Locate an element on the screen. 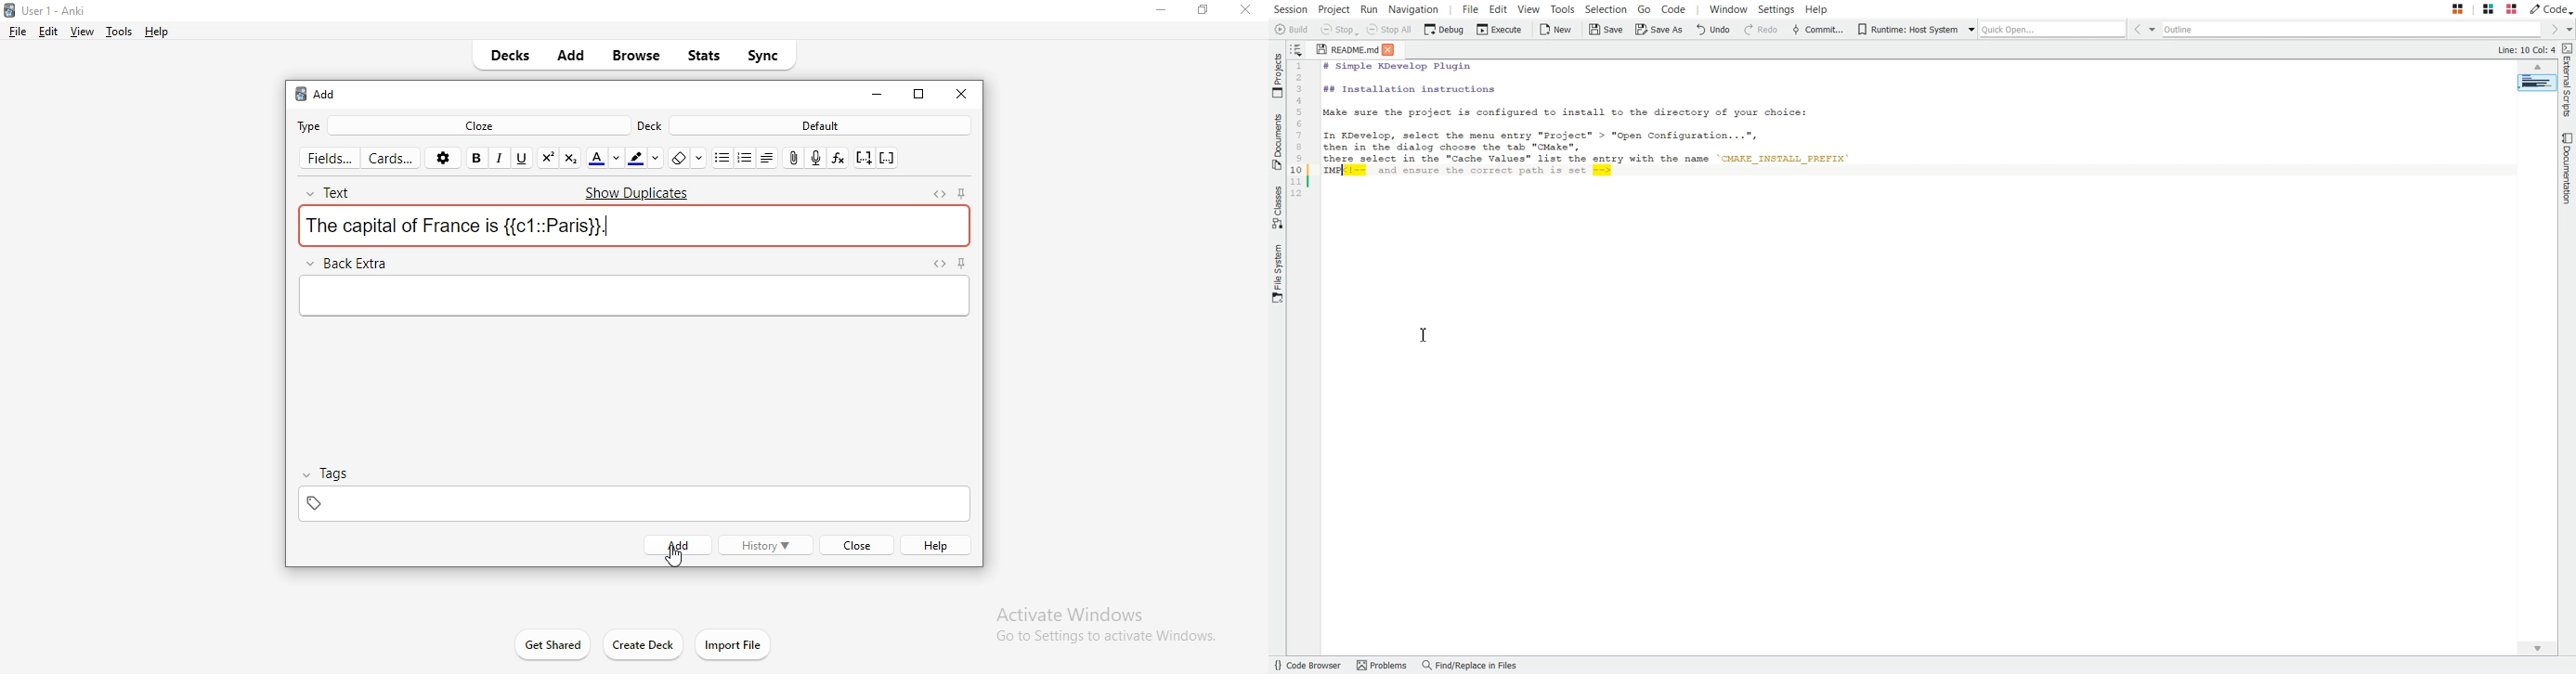 Image resolution: width=2576 pixels, height=700 pixels. add is located at coordinates (675, 545).